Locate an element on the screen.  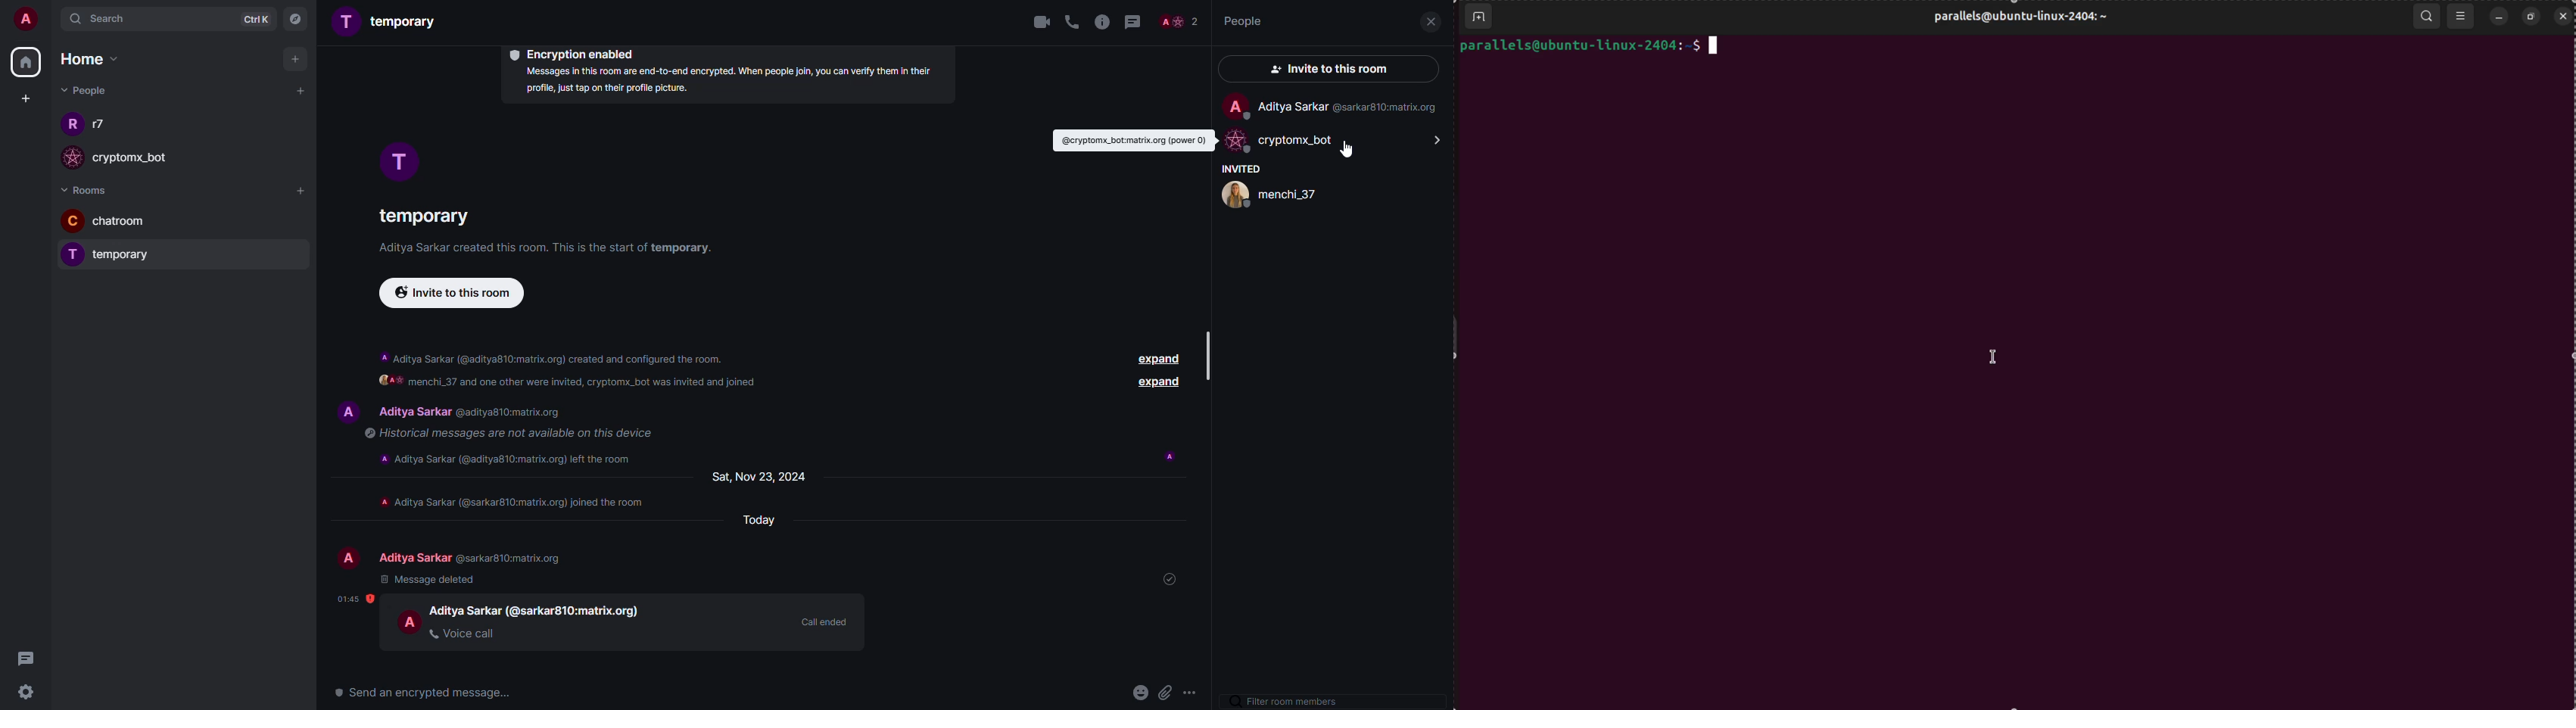
call ended is located at coordinates (823, 621).